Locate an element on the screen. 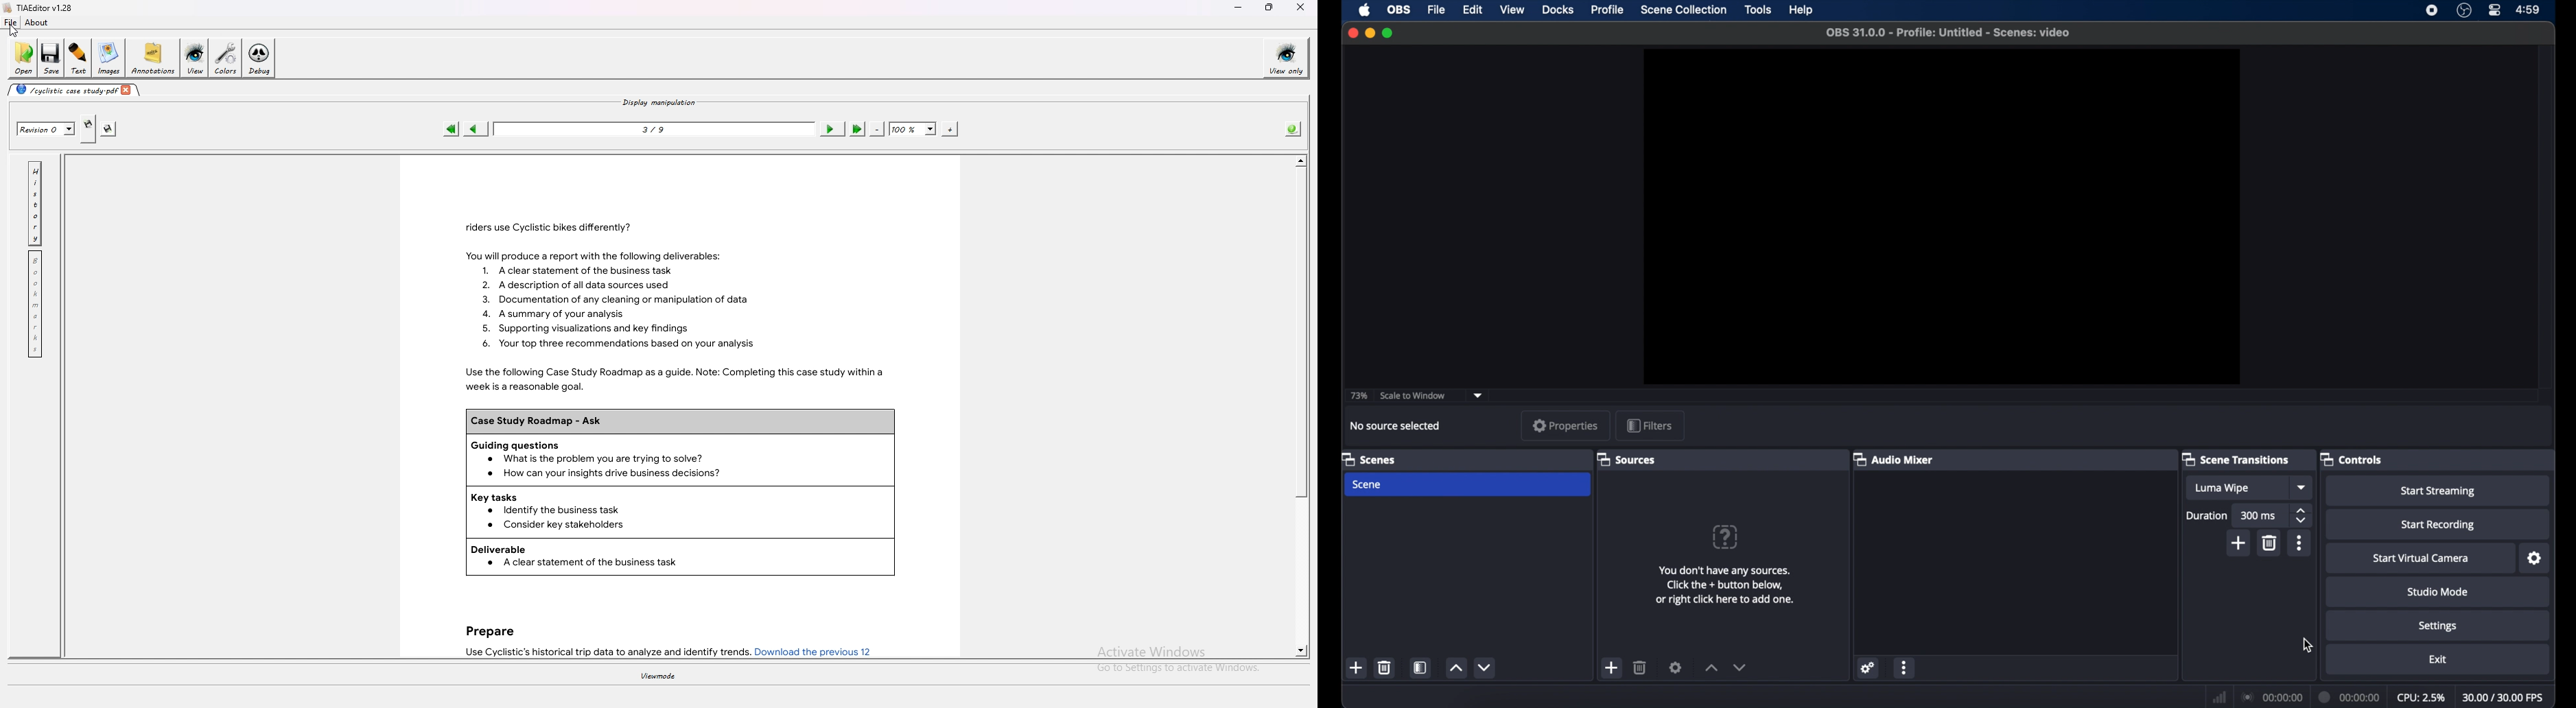 The height and width of the screenshot is (728, 2576). close is located at coordinates (1352, 31).